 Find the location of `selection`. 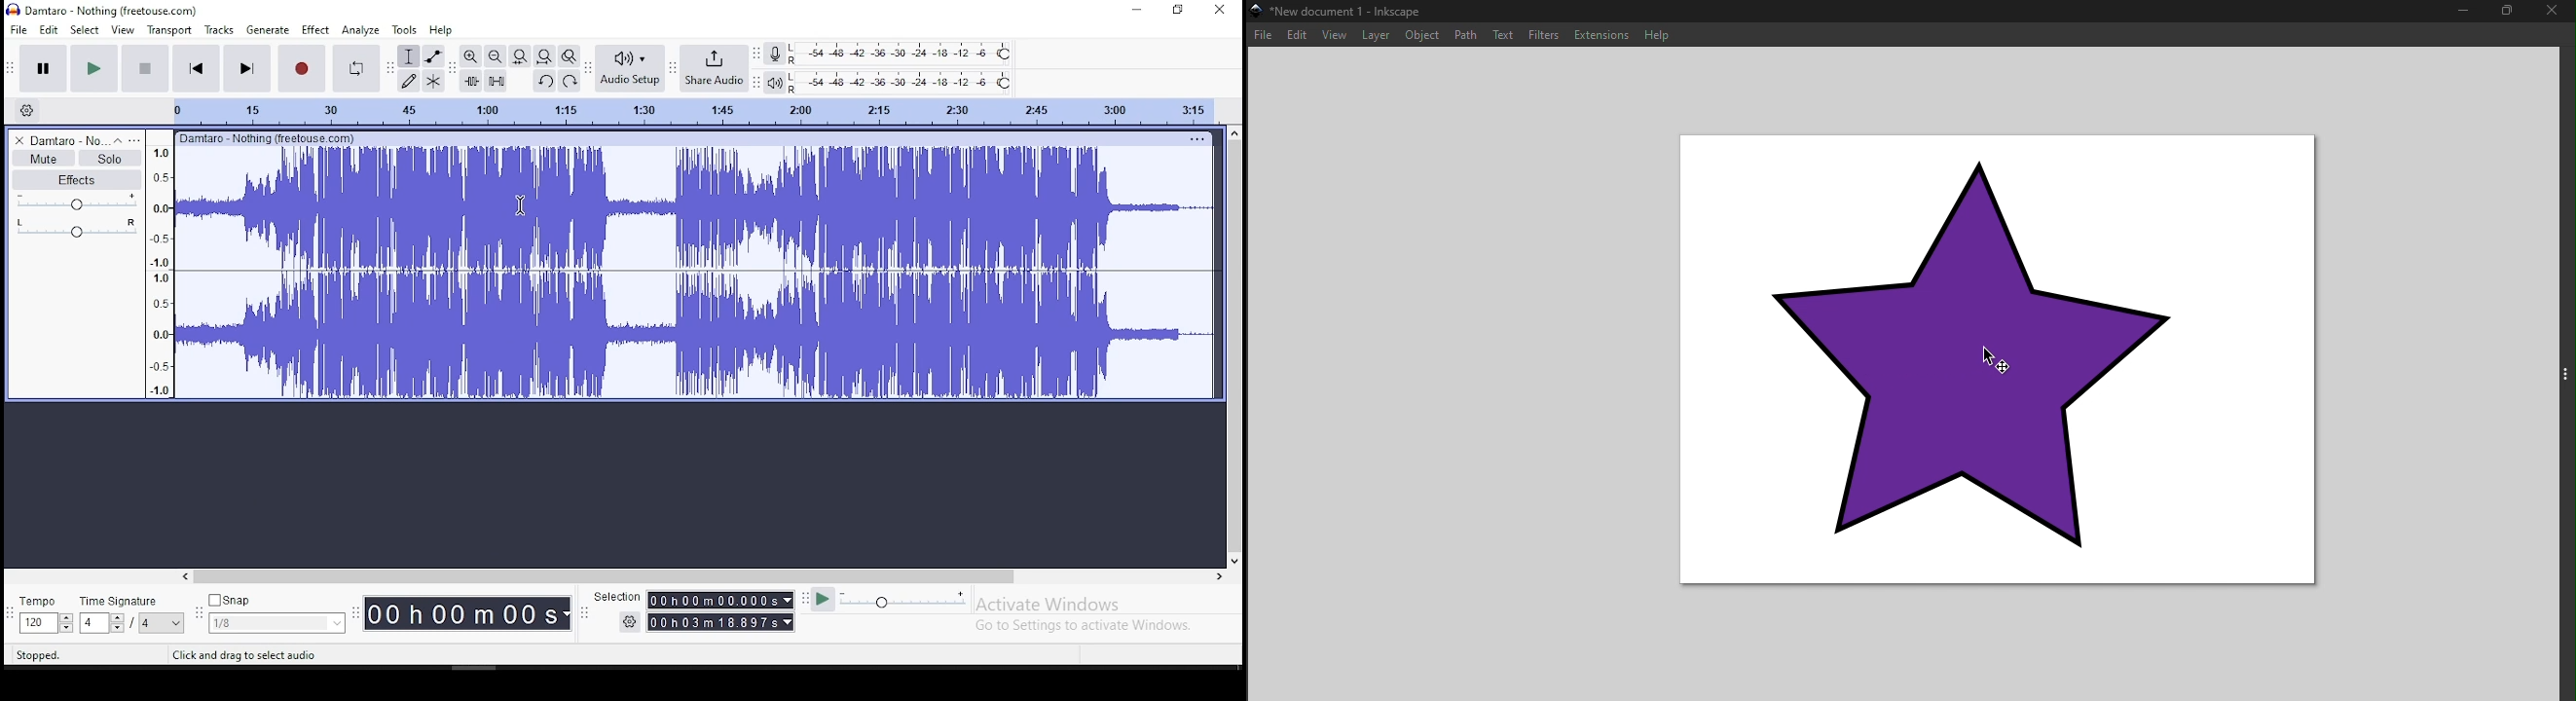

selection is located at coordinates (614, 594).